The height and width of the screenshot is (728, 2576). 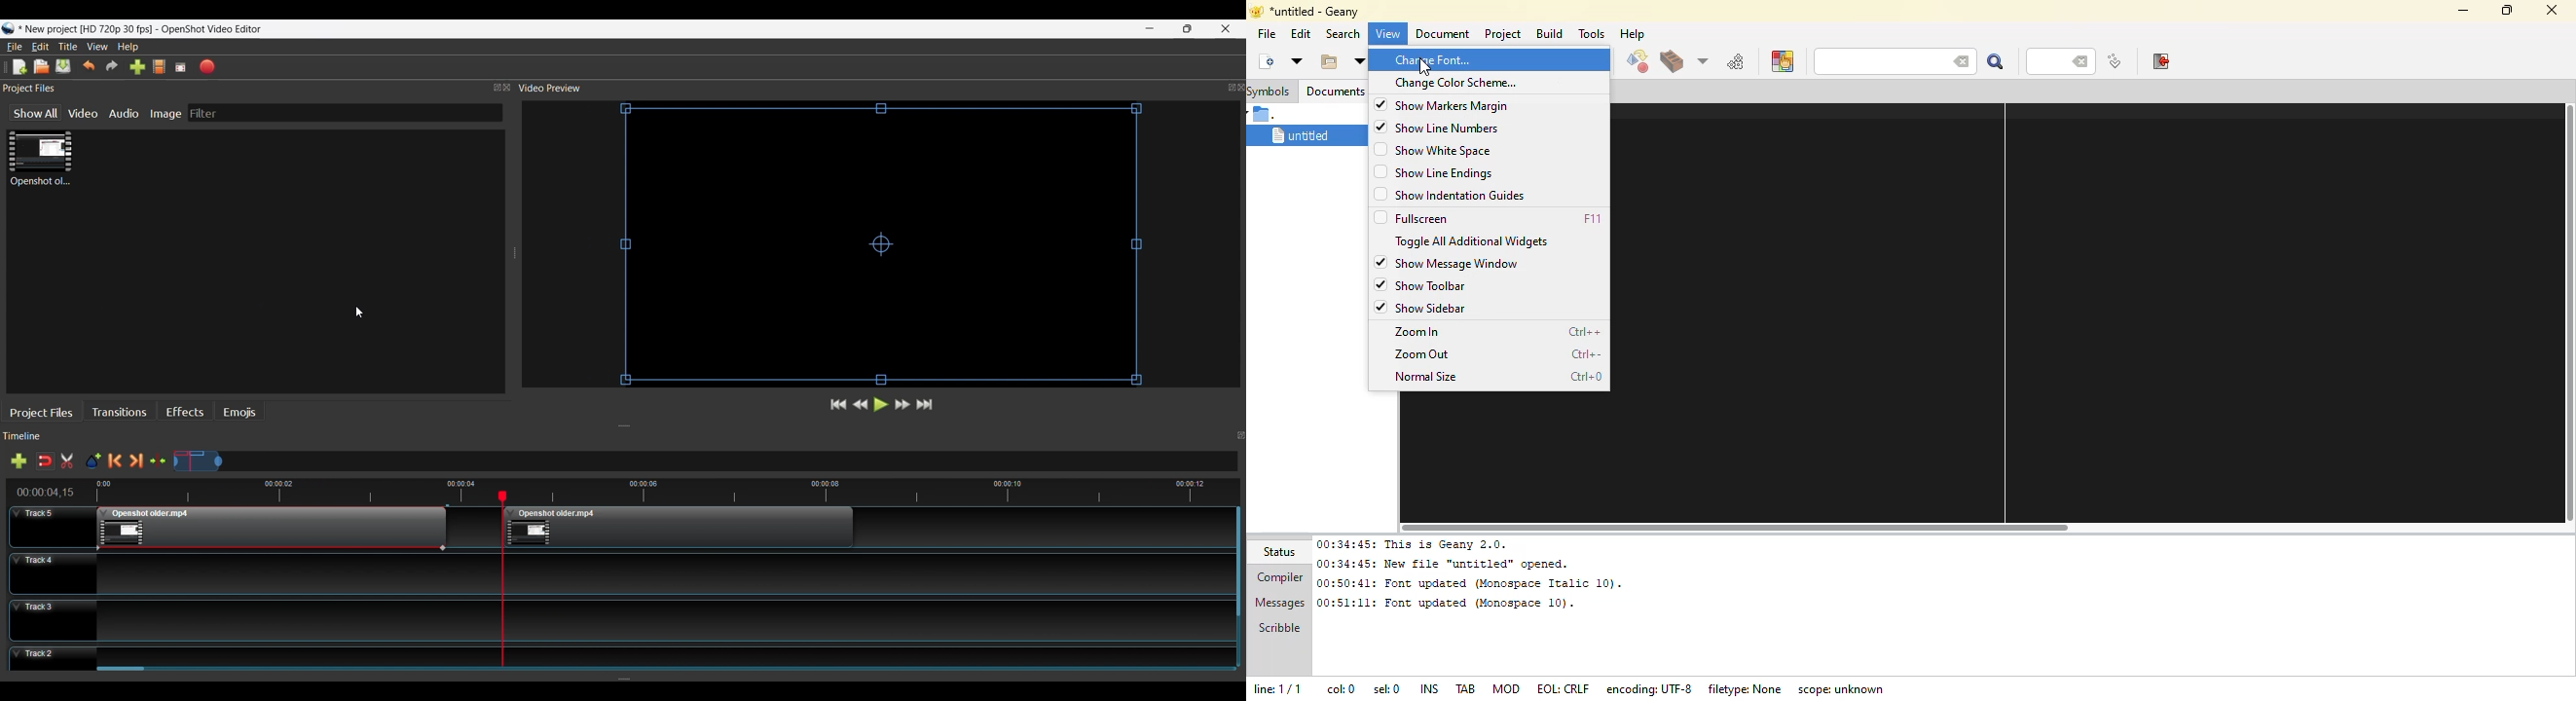 I want to click on Transitions, so click(x=122, y=412).